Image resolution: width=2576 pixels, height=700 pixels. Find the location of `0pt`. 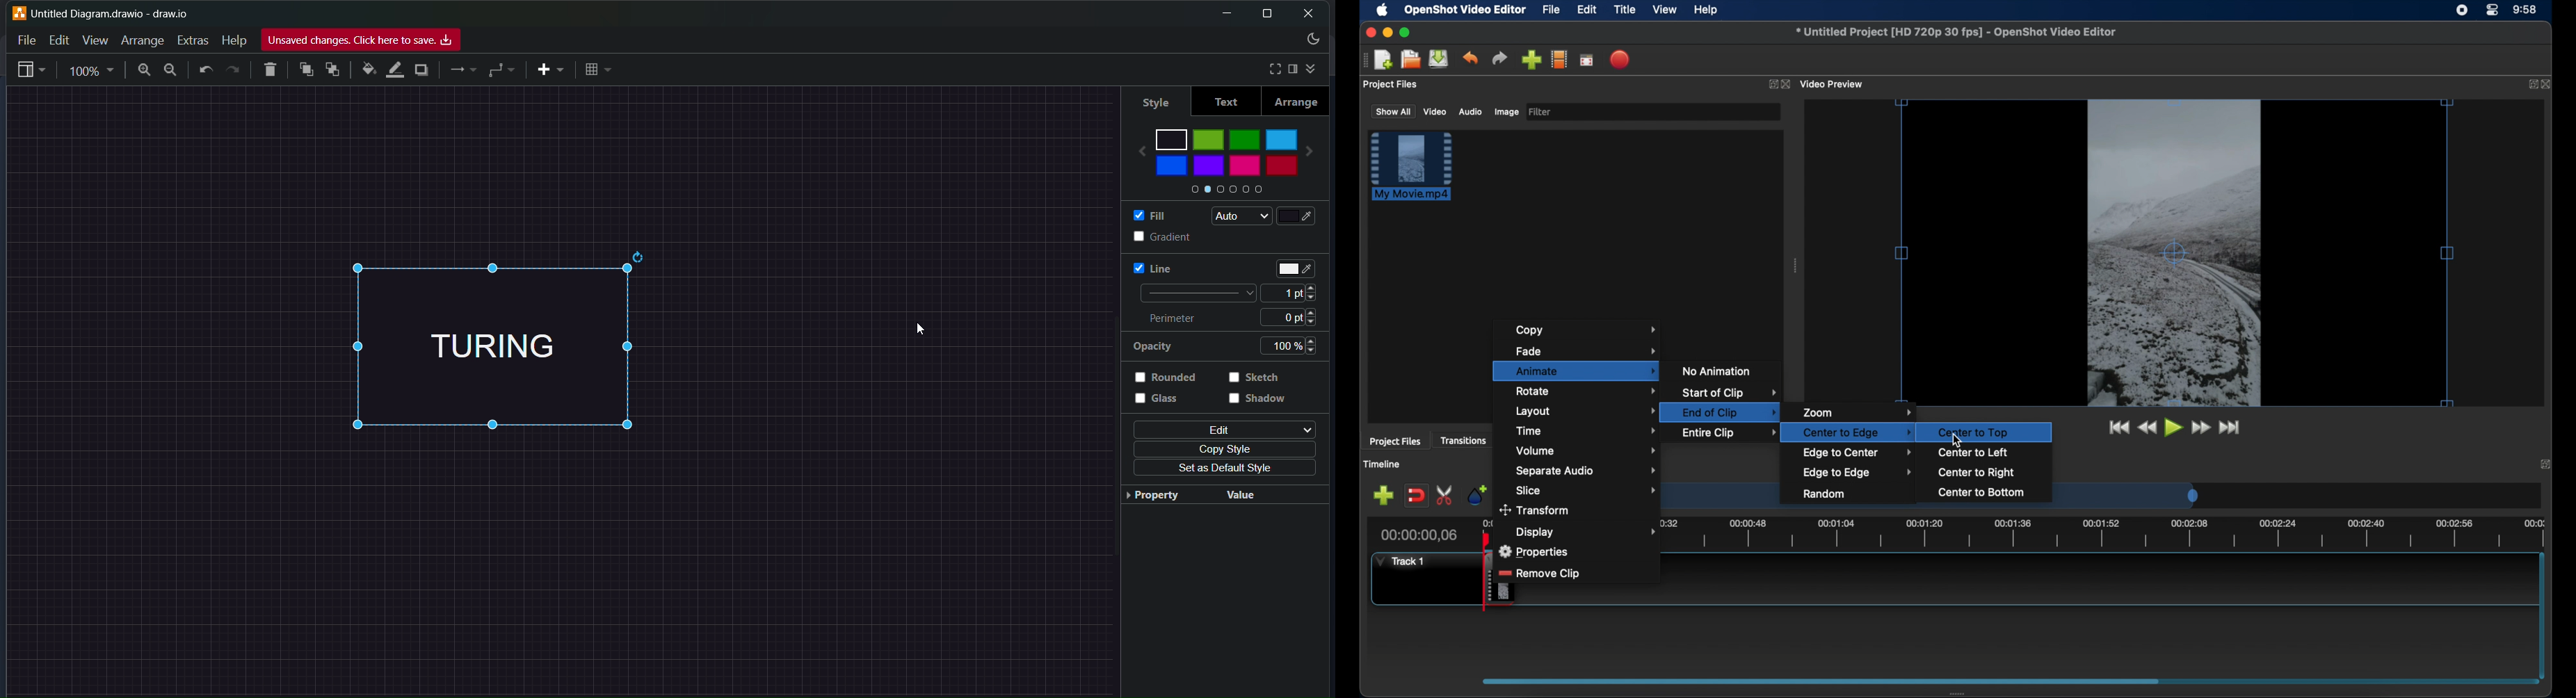

0pt is located at coordinates (1299, 316).